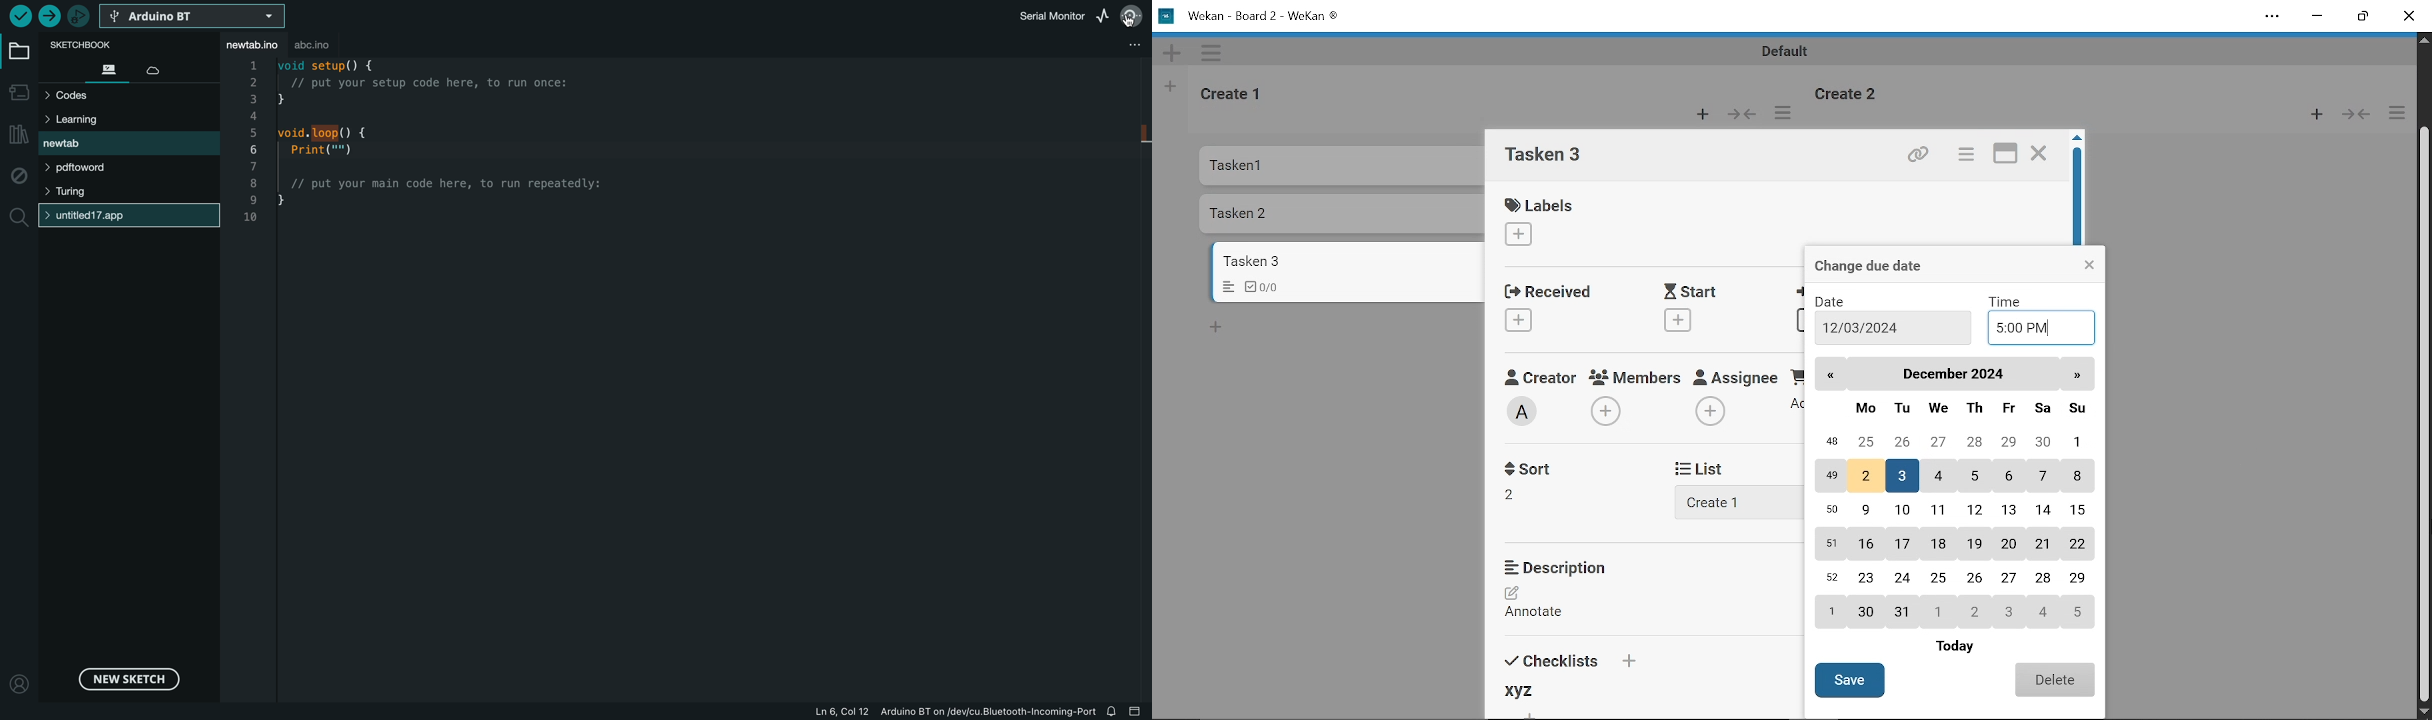 The image size is (2436, 728). Describe the element at coordinates (2039, 155) in the screenshot. I see `Close ` at that location.